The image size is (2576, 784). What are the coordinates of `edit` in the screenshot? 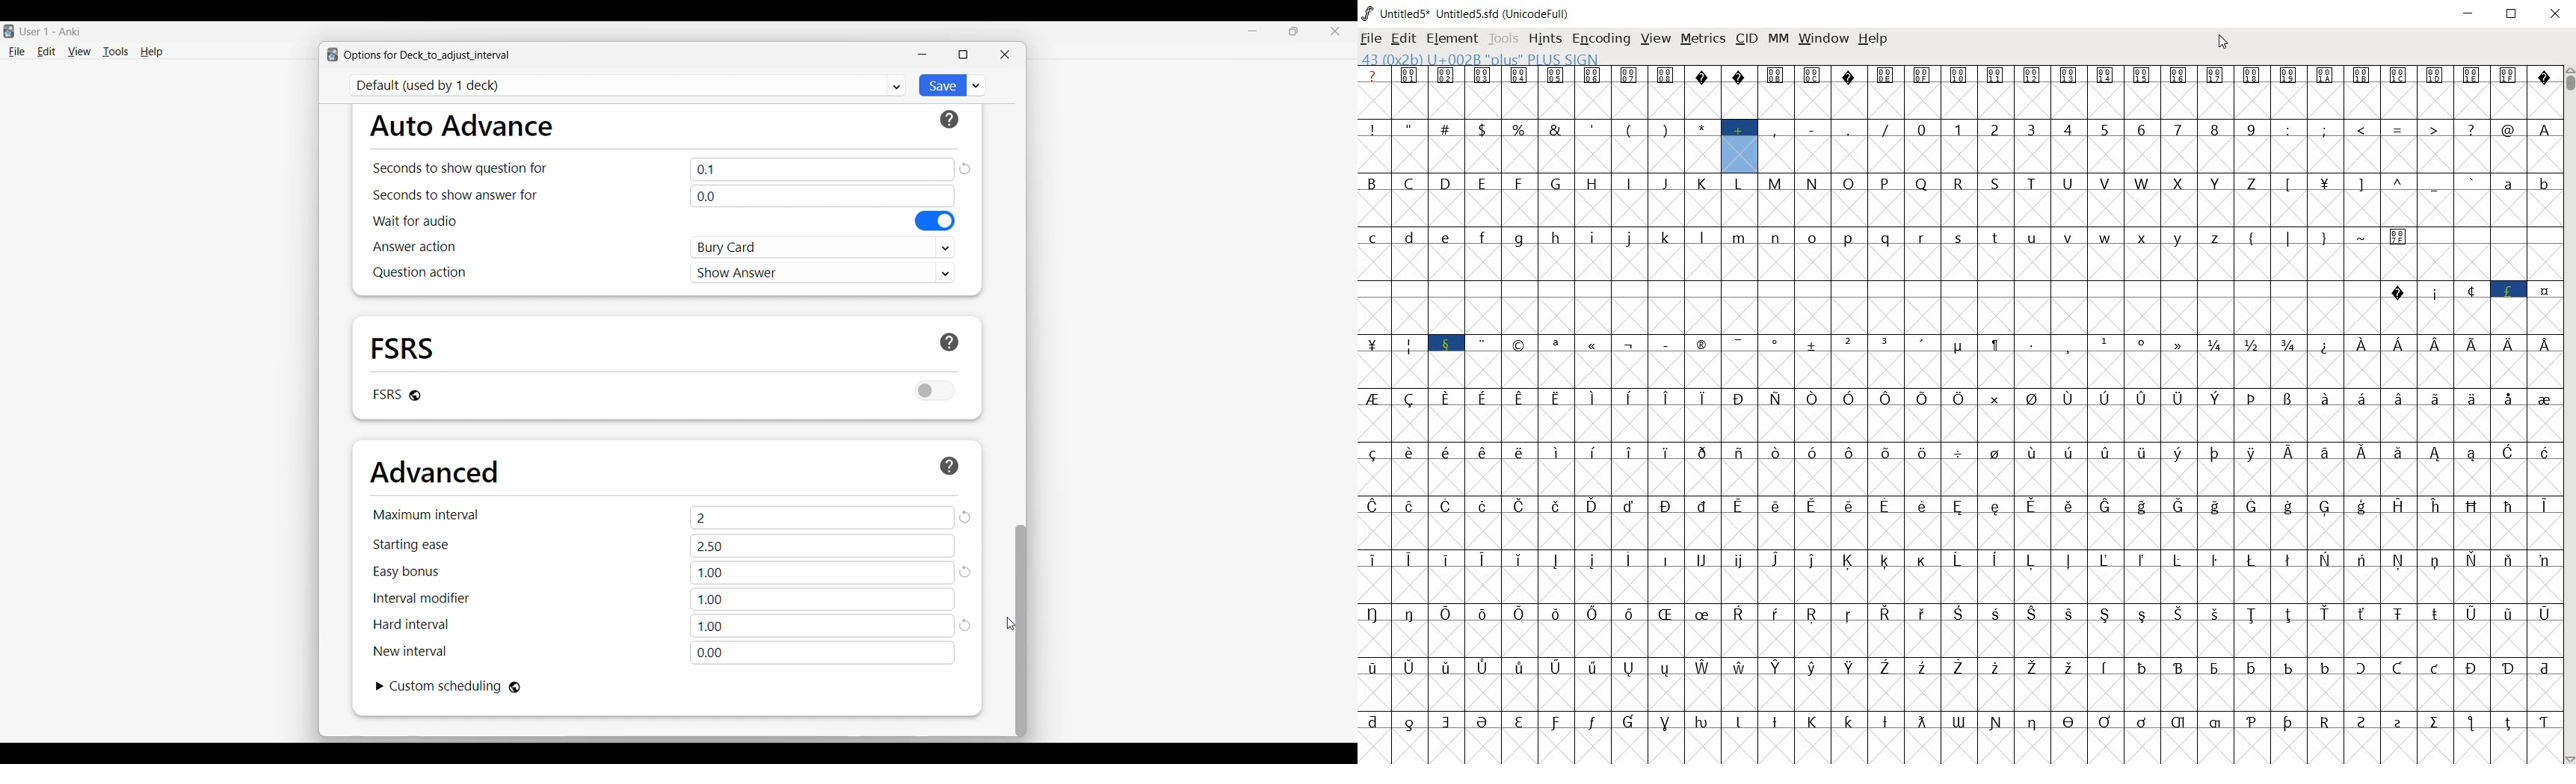 It's located at (1403, 38).